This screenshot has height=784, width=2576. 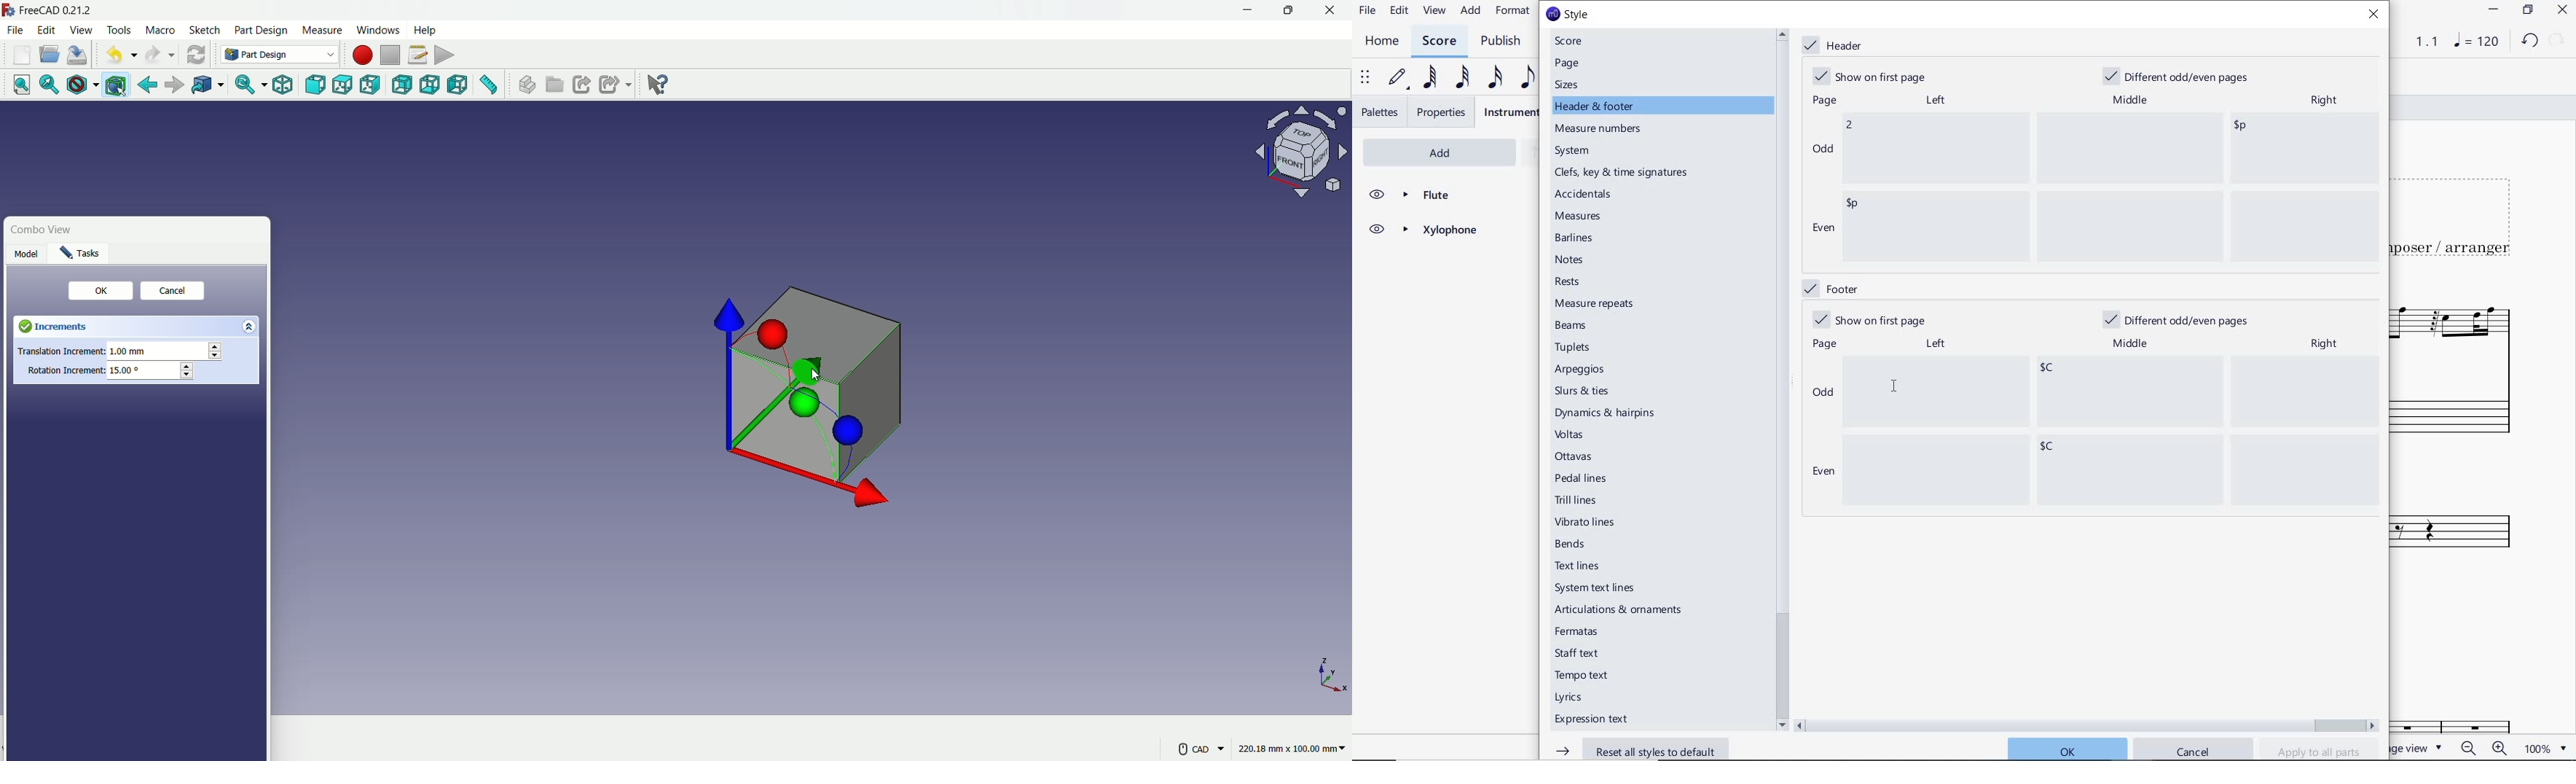 What do you see at coordinates (49, 9) in the screenshot?
I see `FreeCAD 0.21.2` at bounding box center [49, 9].